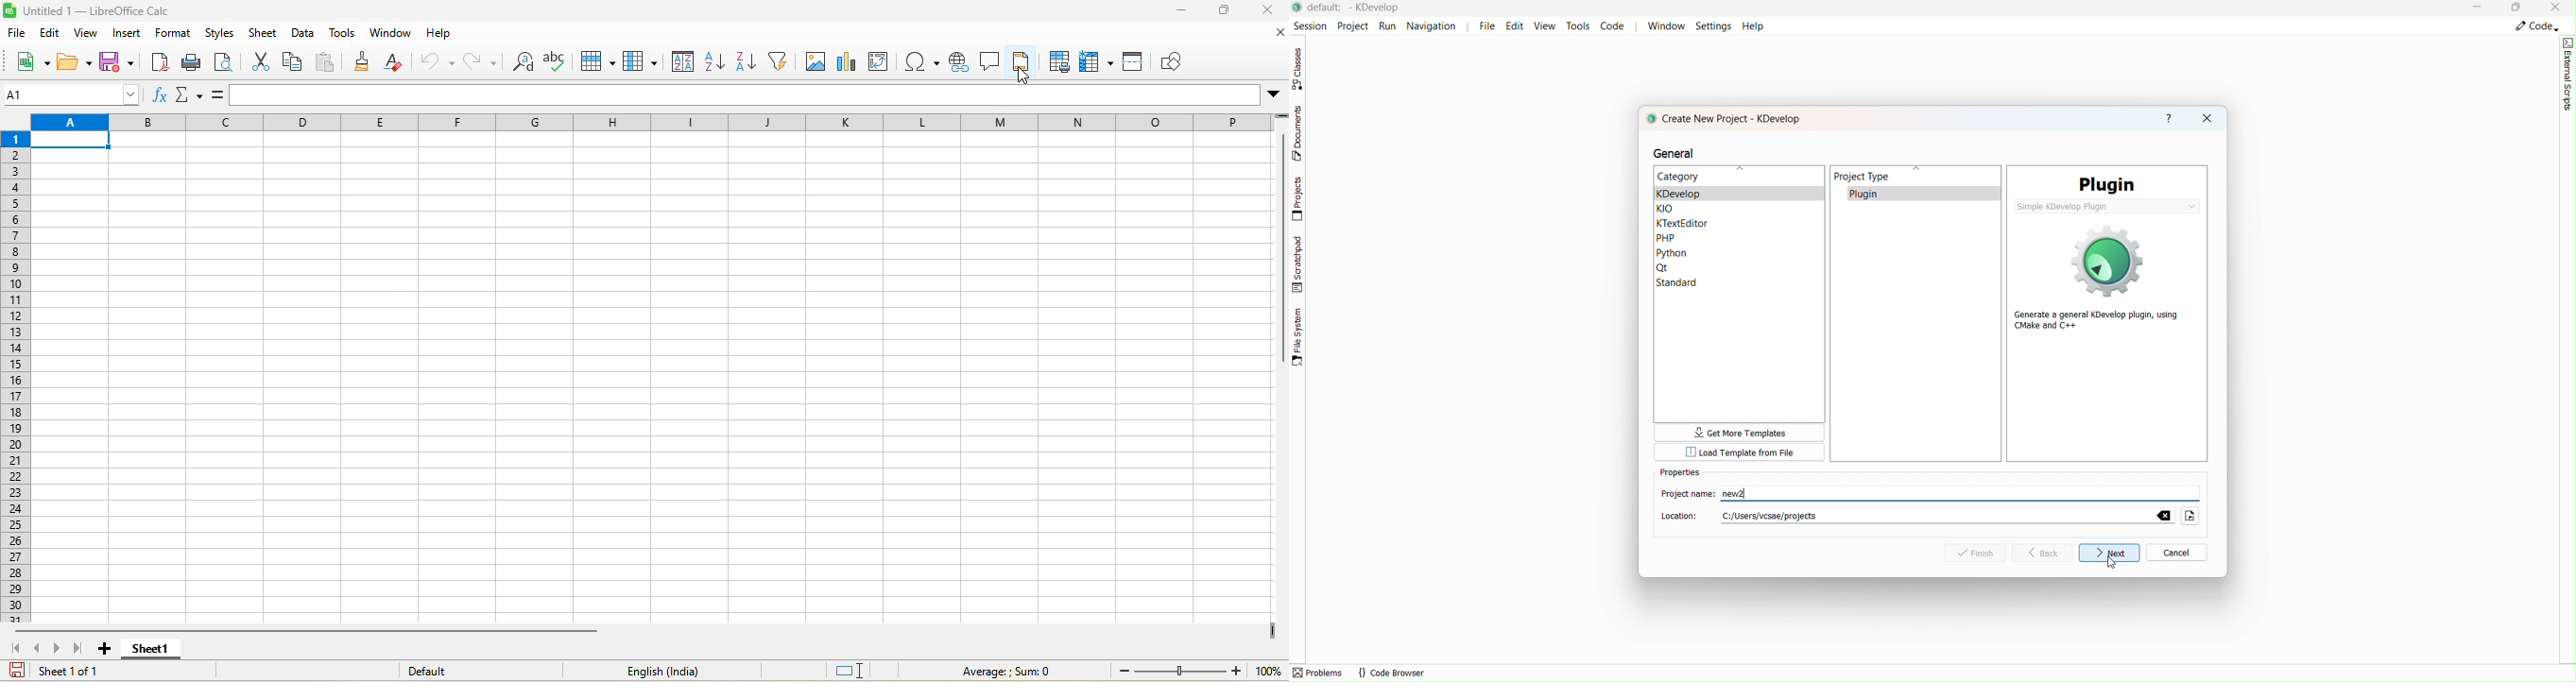 The height and width of the screenshot is (700, 2576). What do you see at coordinates (885, 63) in the screenshot?
I see `edit pivot table` at bounding box center [885, 63].